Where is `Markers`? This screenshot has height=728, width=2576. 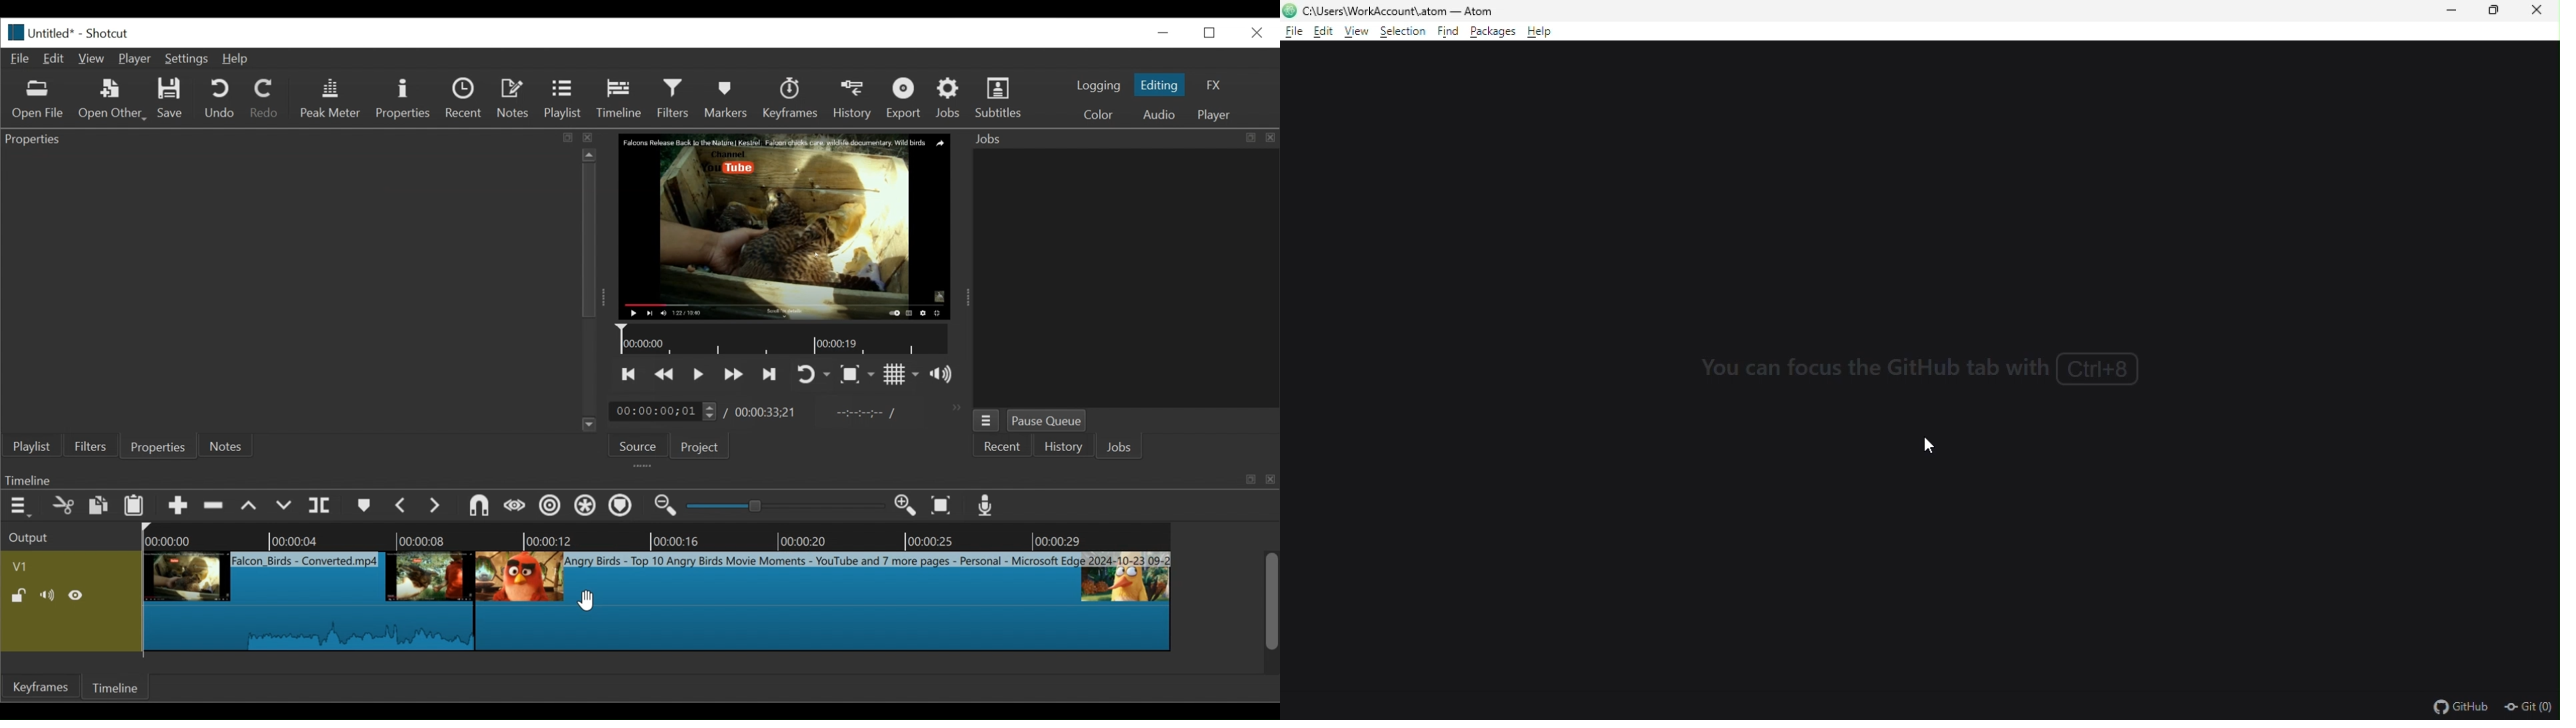
Markers is located at coordinates (727, 98).